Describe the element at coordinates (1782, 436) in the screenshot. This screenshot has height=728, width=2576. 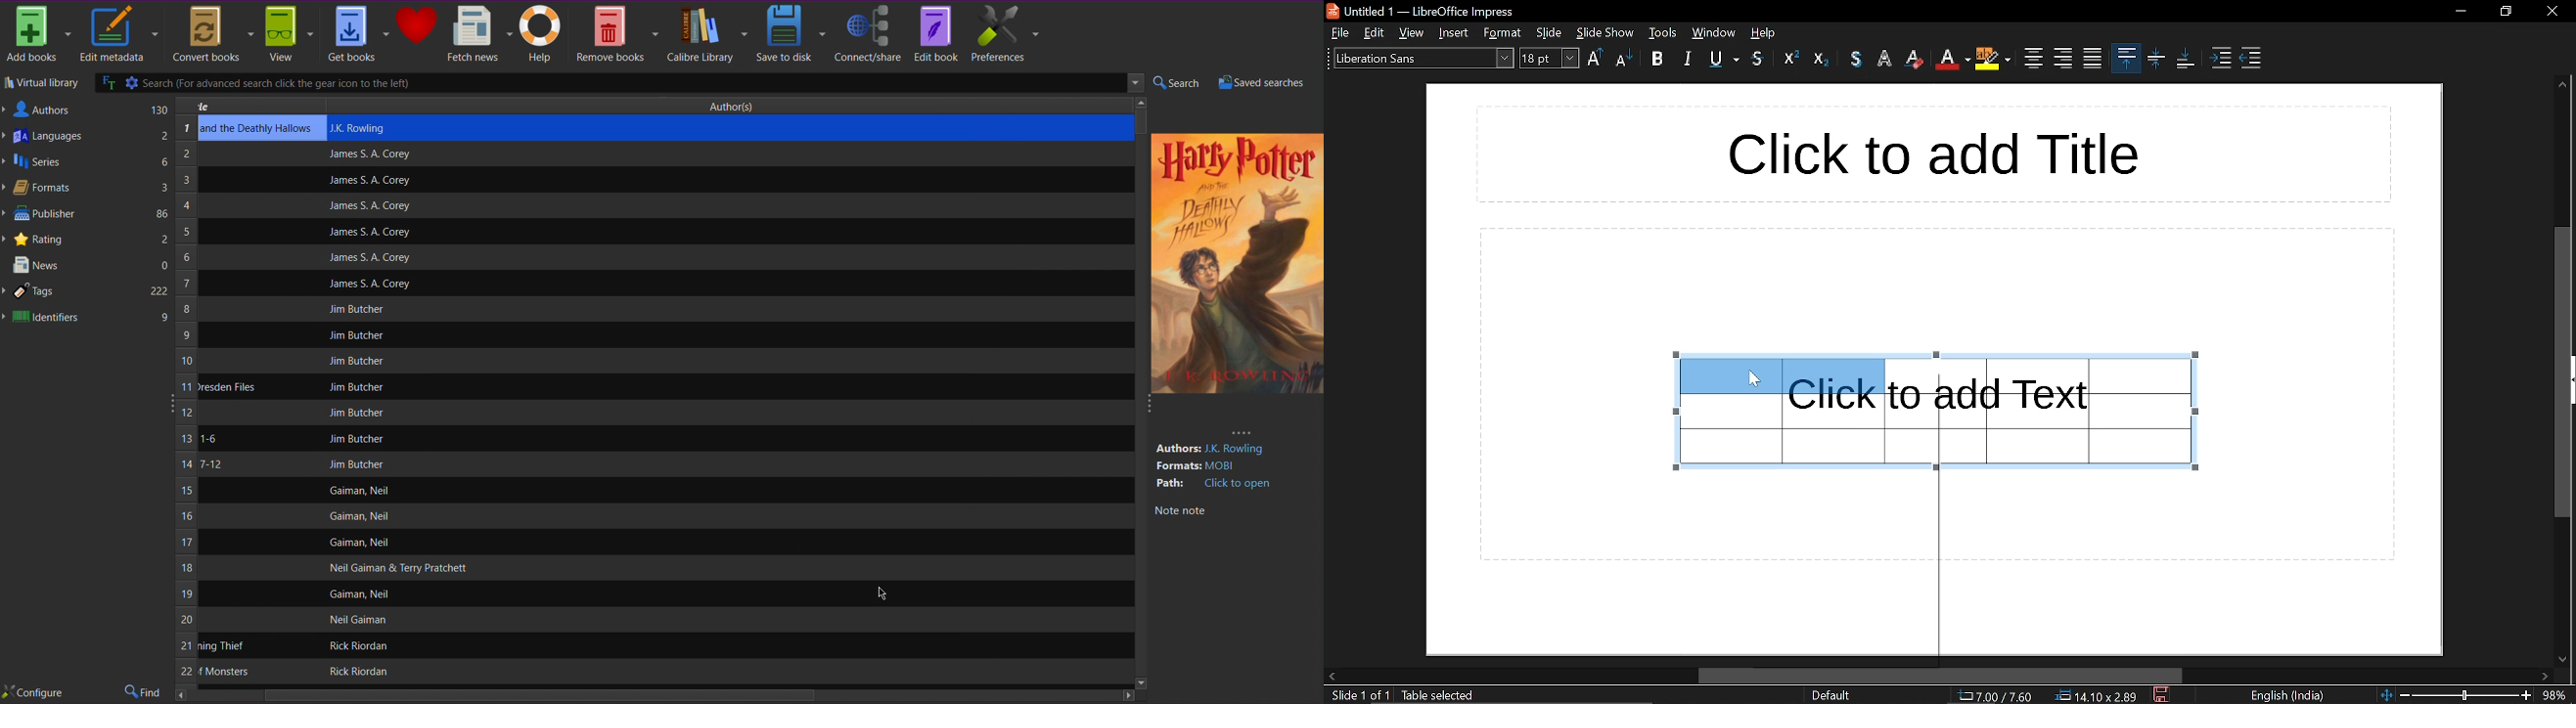
I see `Table` at that location.